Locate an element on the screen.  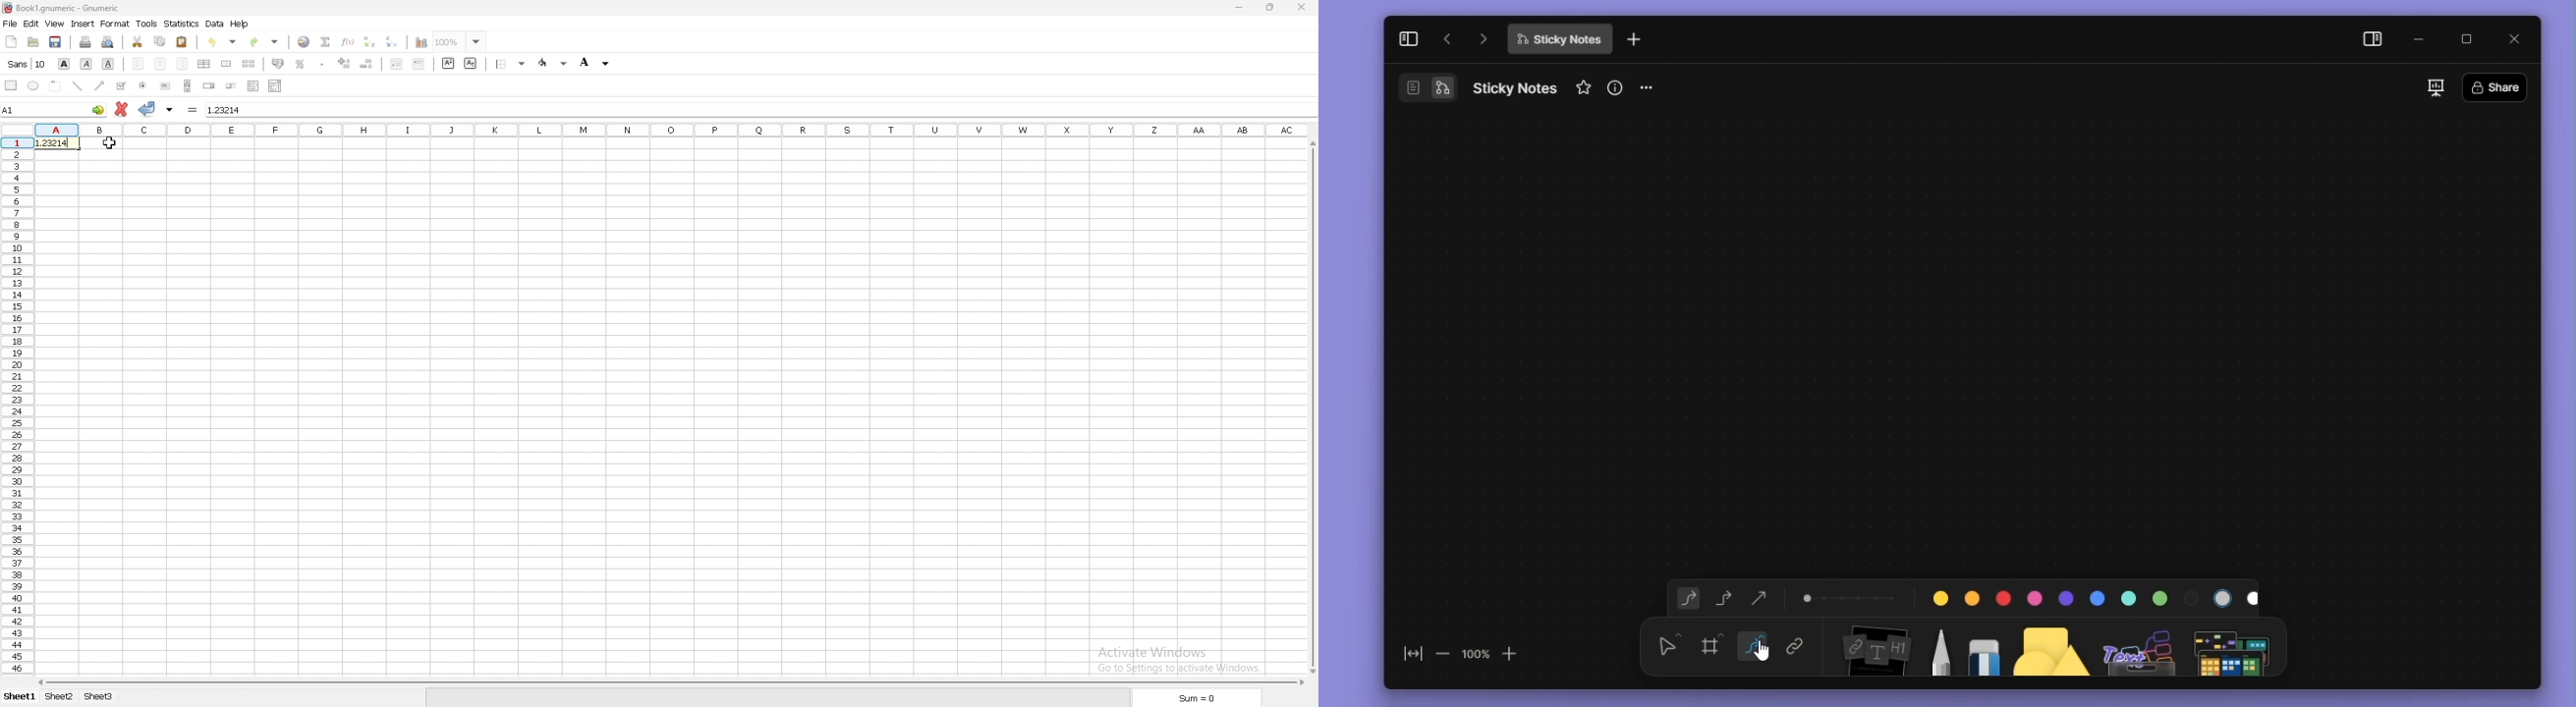
split merged cells is located at coordinates (248, 64).